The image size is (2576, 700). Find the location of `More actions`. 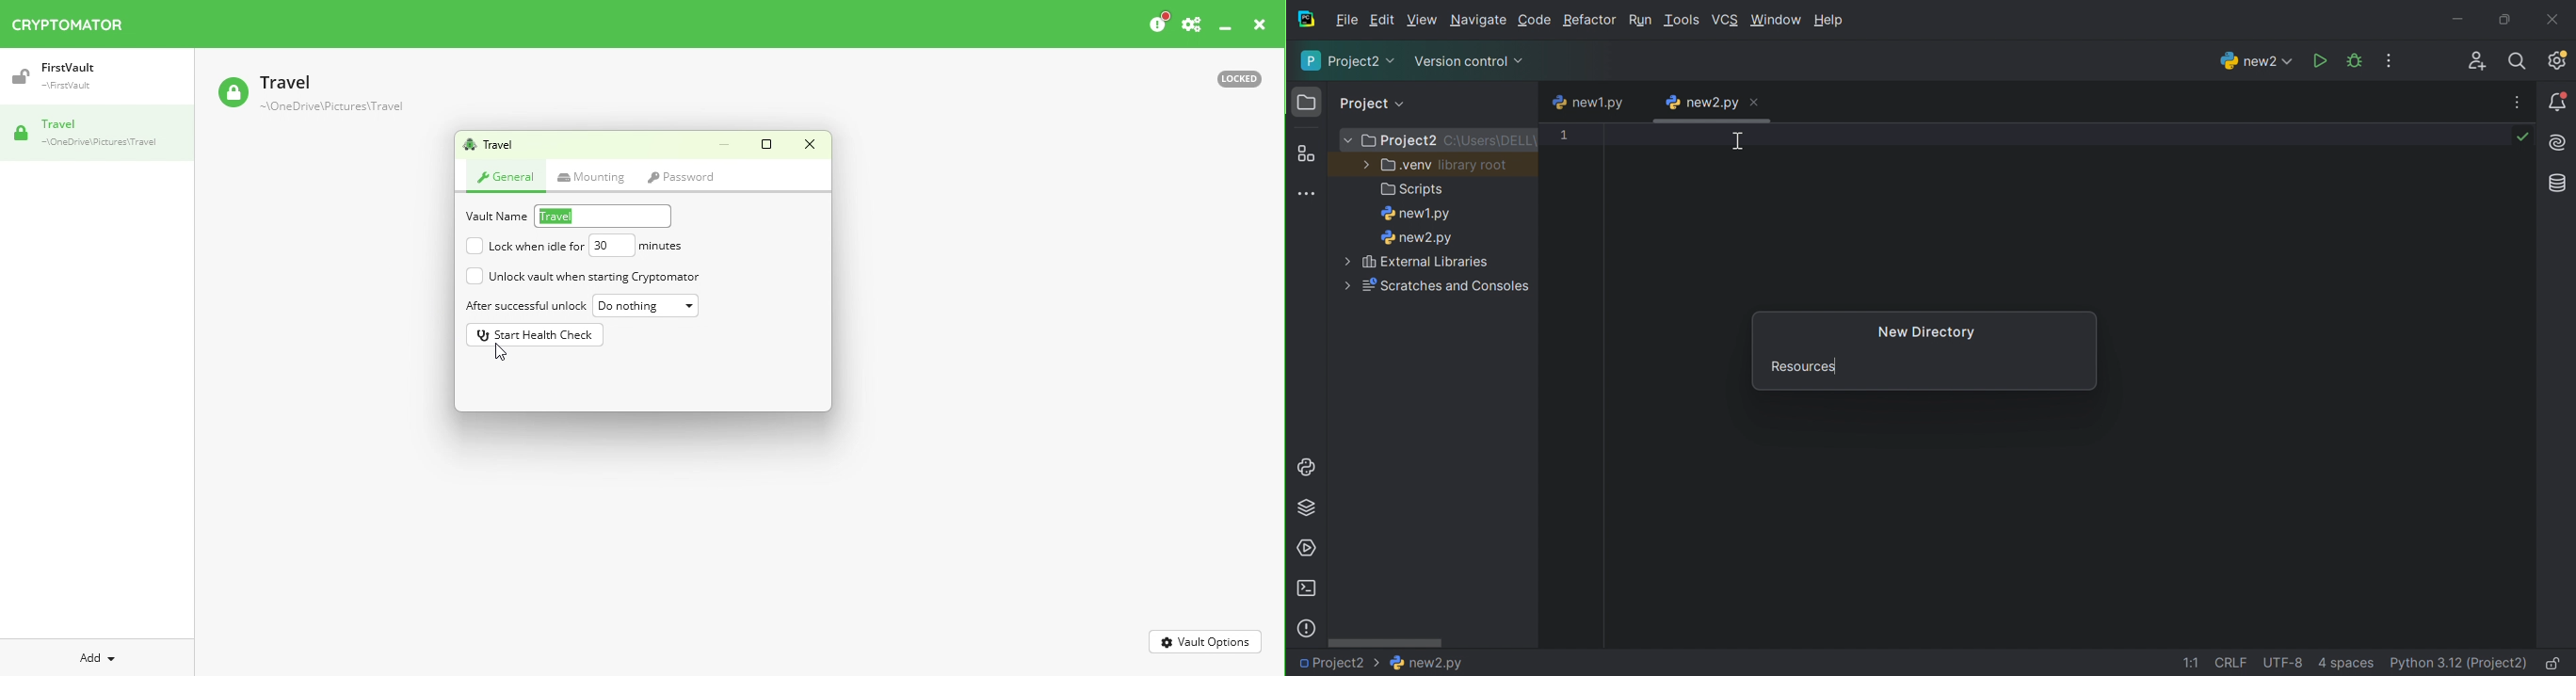

More actions is located at coordinates (2387, 61).